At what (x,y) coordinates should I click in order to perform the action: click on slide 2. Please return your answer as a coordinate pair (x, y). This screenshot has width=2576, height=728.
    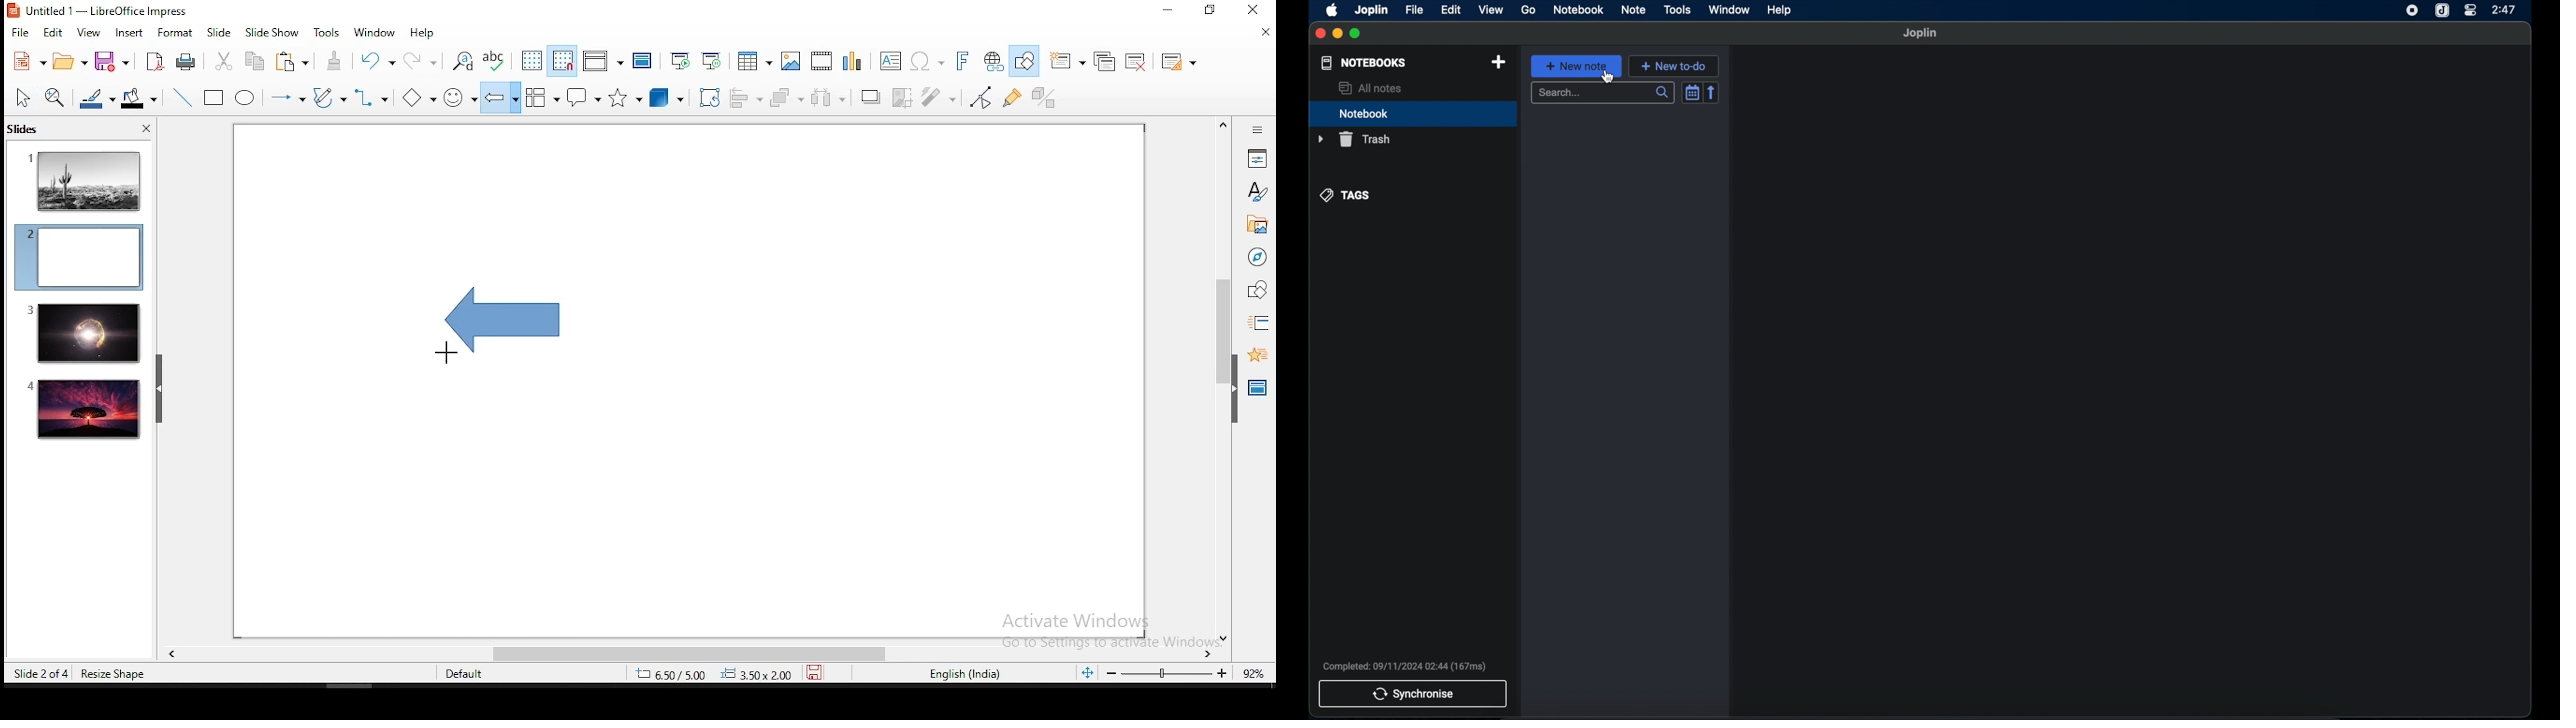
    Looking at the image, I should click on (78, 257).